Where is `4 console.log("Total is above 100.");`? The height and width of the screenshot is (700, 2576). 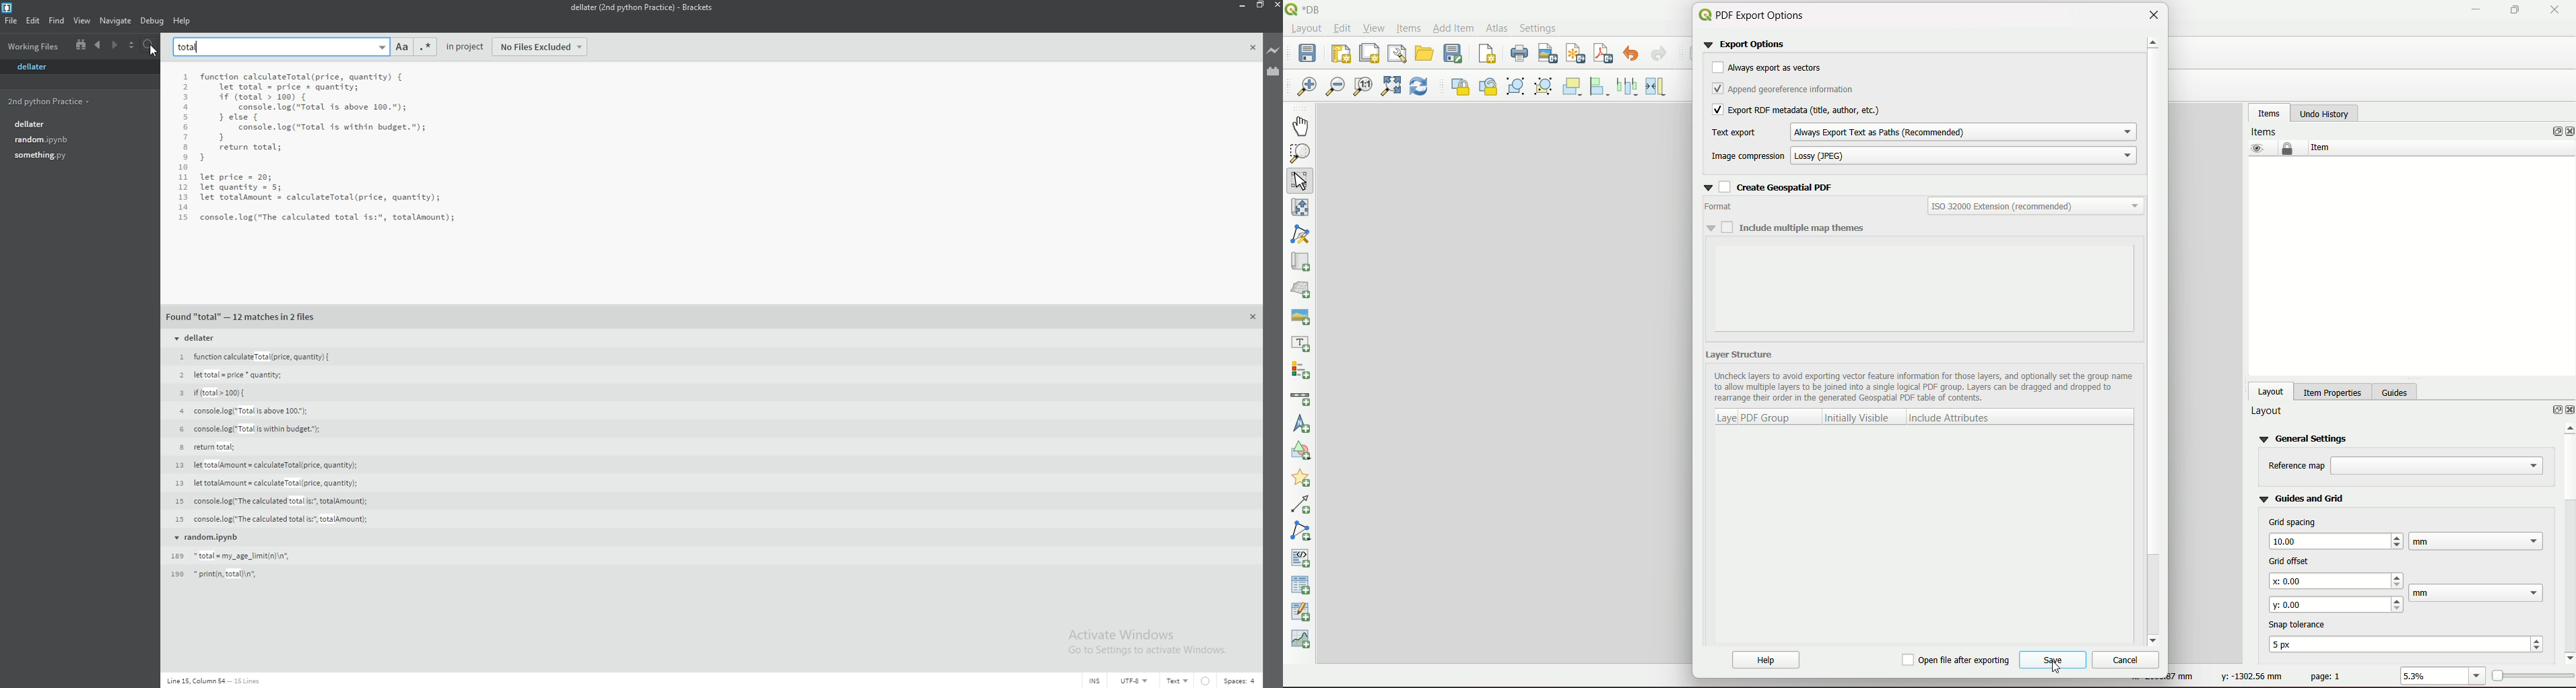 4 console.log("Total is above 100."); is located at coordinates (241, 410).